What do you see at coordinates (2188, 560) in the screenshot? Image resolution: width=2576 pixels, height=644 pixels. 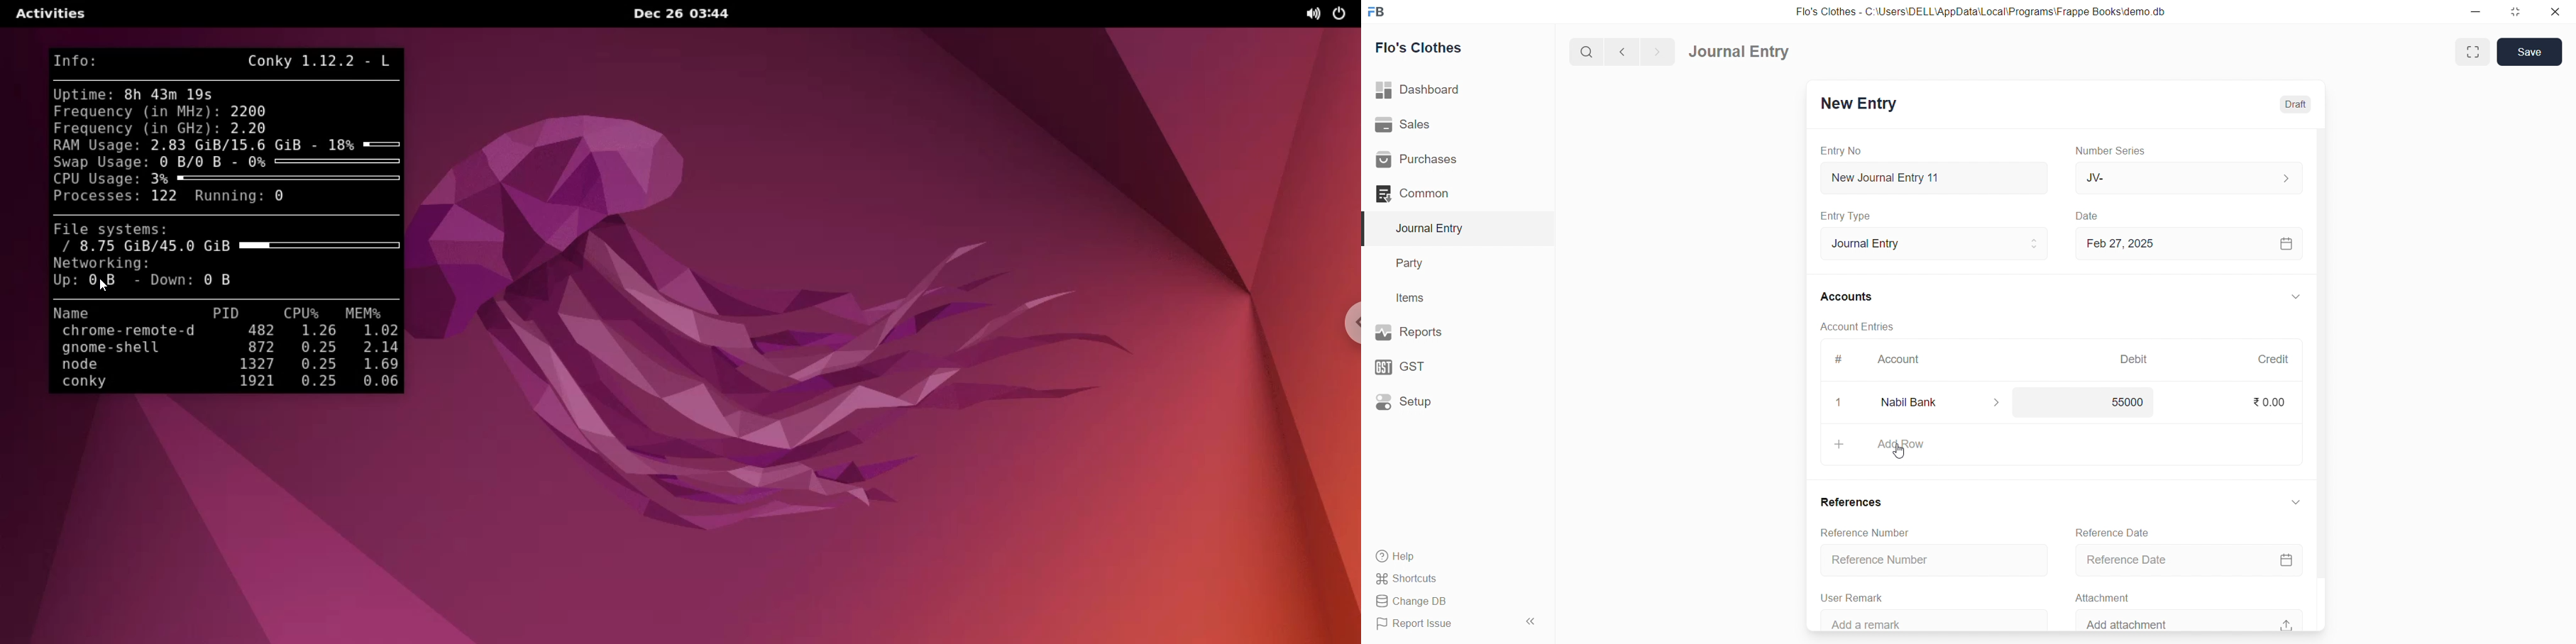 I see `Reference Date` at bounding box center [2188, 560].